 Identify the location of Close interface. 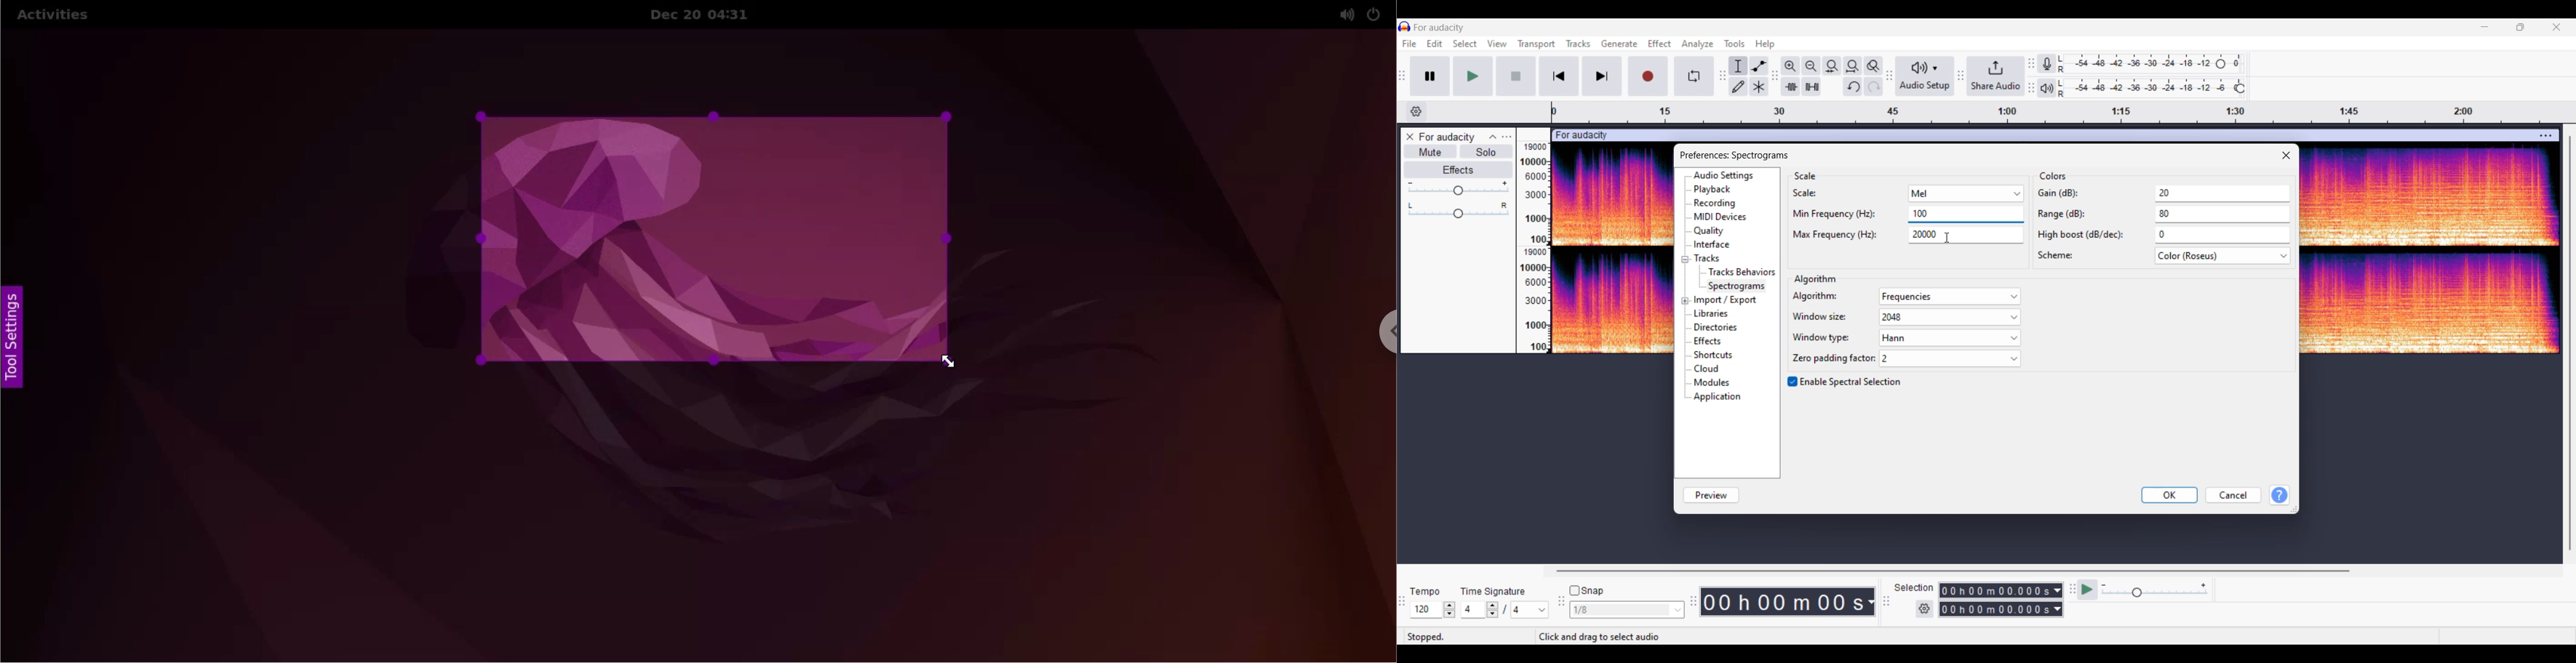
(2557, 27).